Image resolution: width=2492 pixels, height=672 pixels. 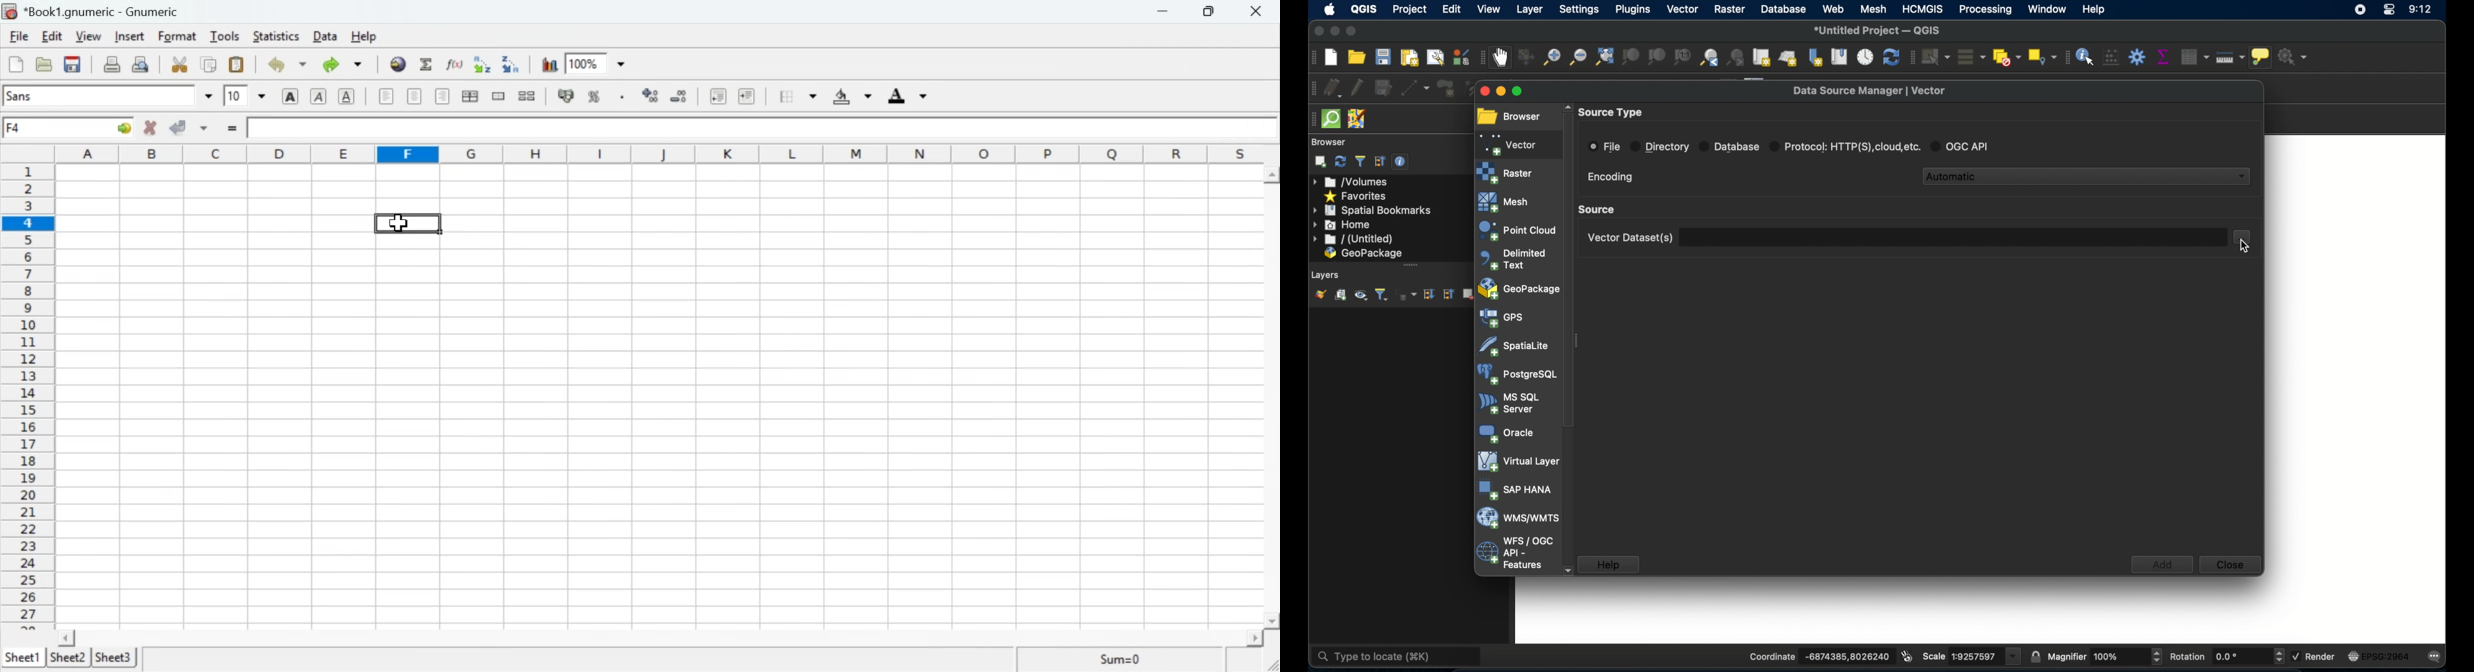 What do you see at coordinates (1578, 9) in the screenshot?
I see `settings` at bounding box center [1578, 9].